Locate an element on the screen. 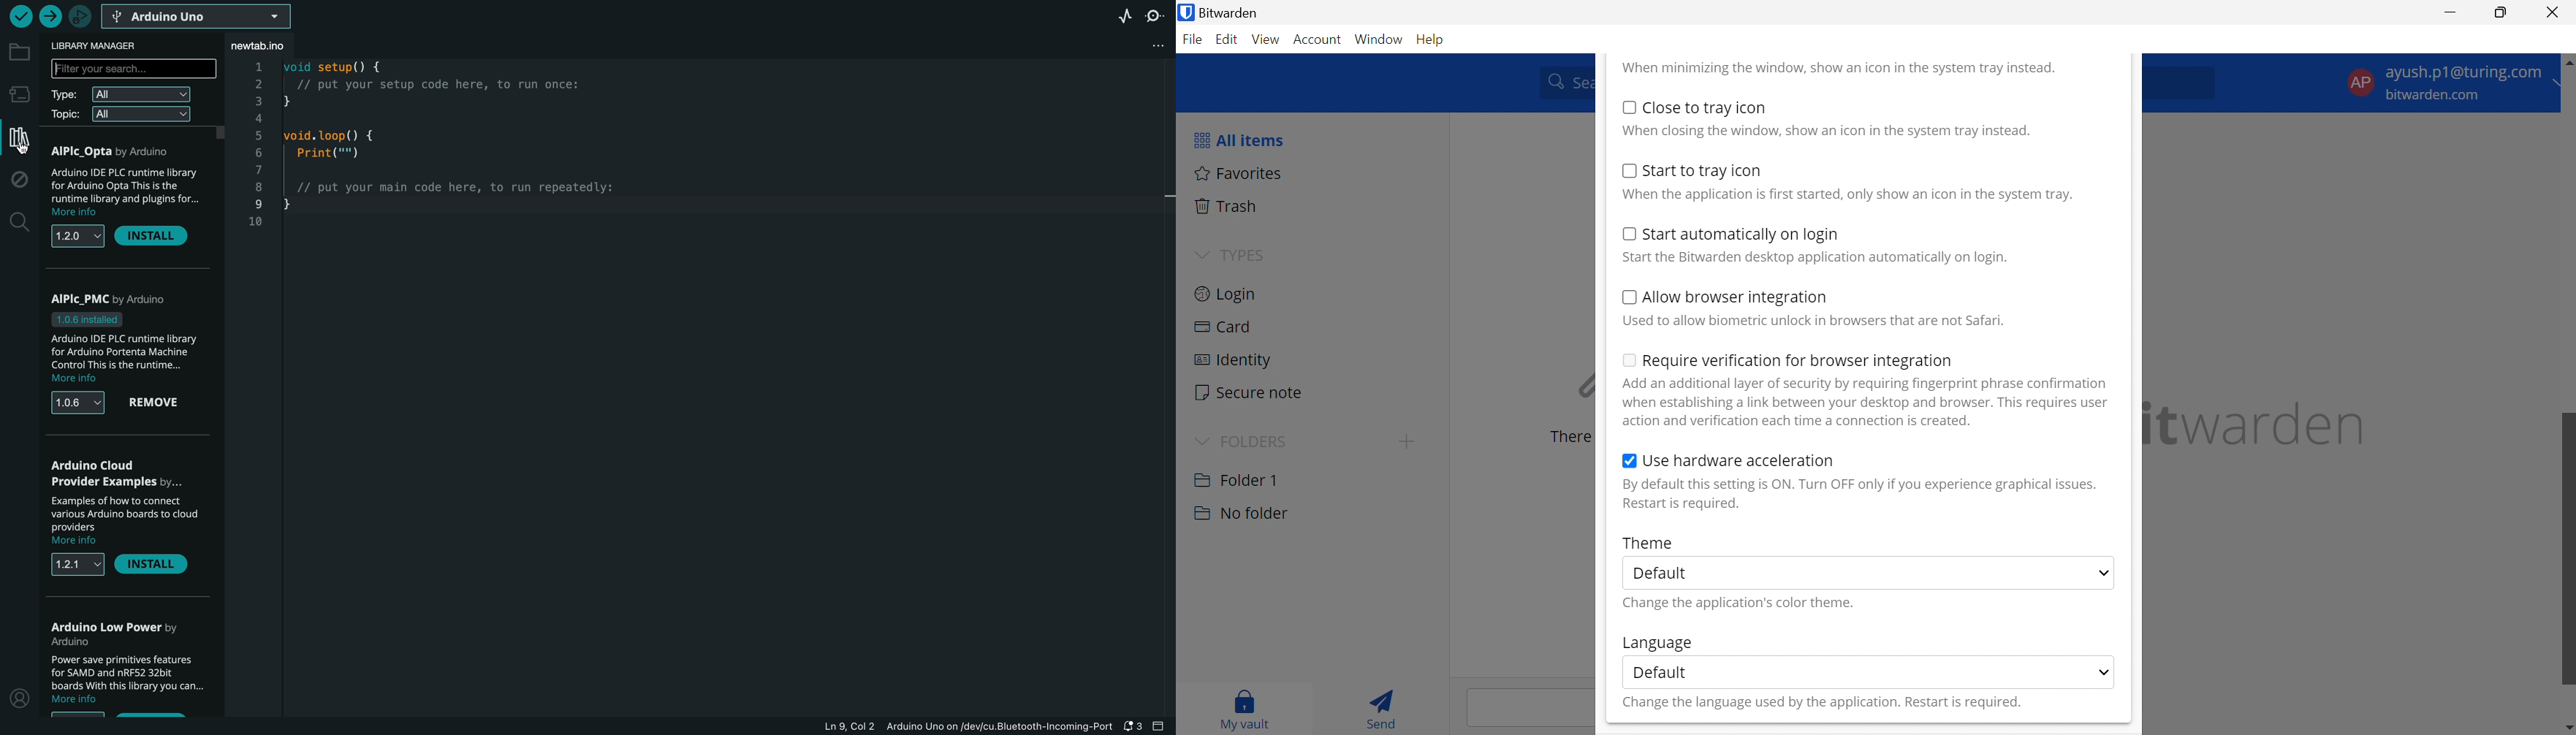 The width and height of the screenshot is (2576, 756). profile is located at coordinates (19, 696).